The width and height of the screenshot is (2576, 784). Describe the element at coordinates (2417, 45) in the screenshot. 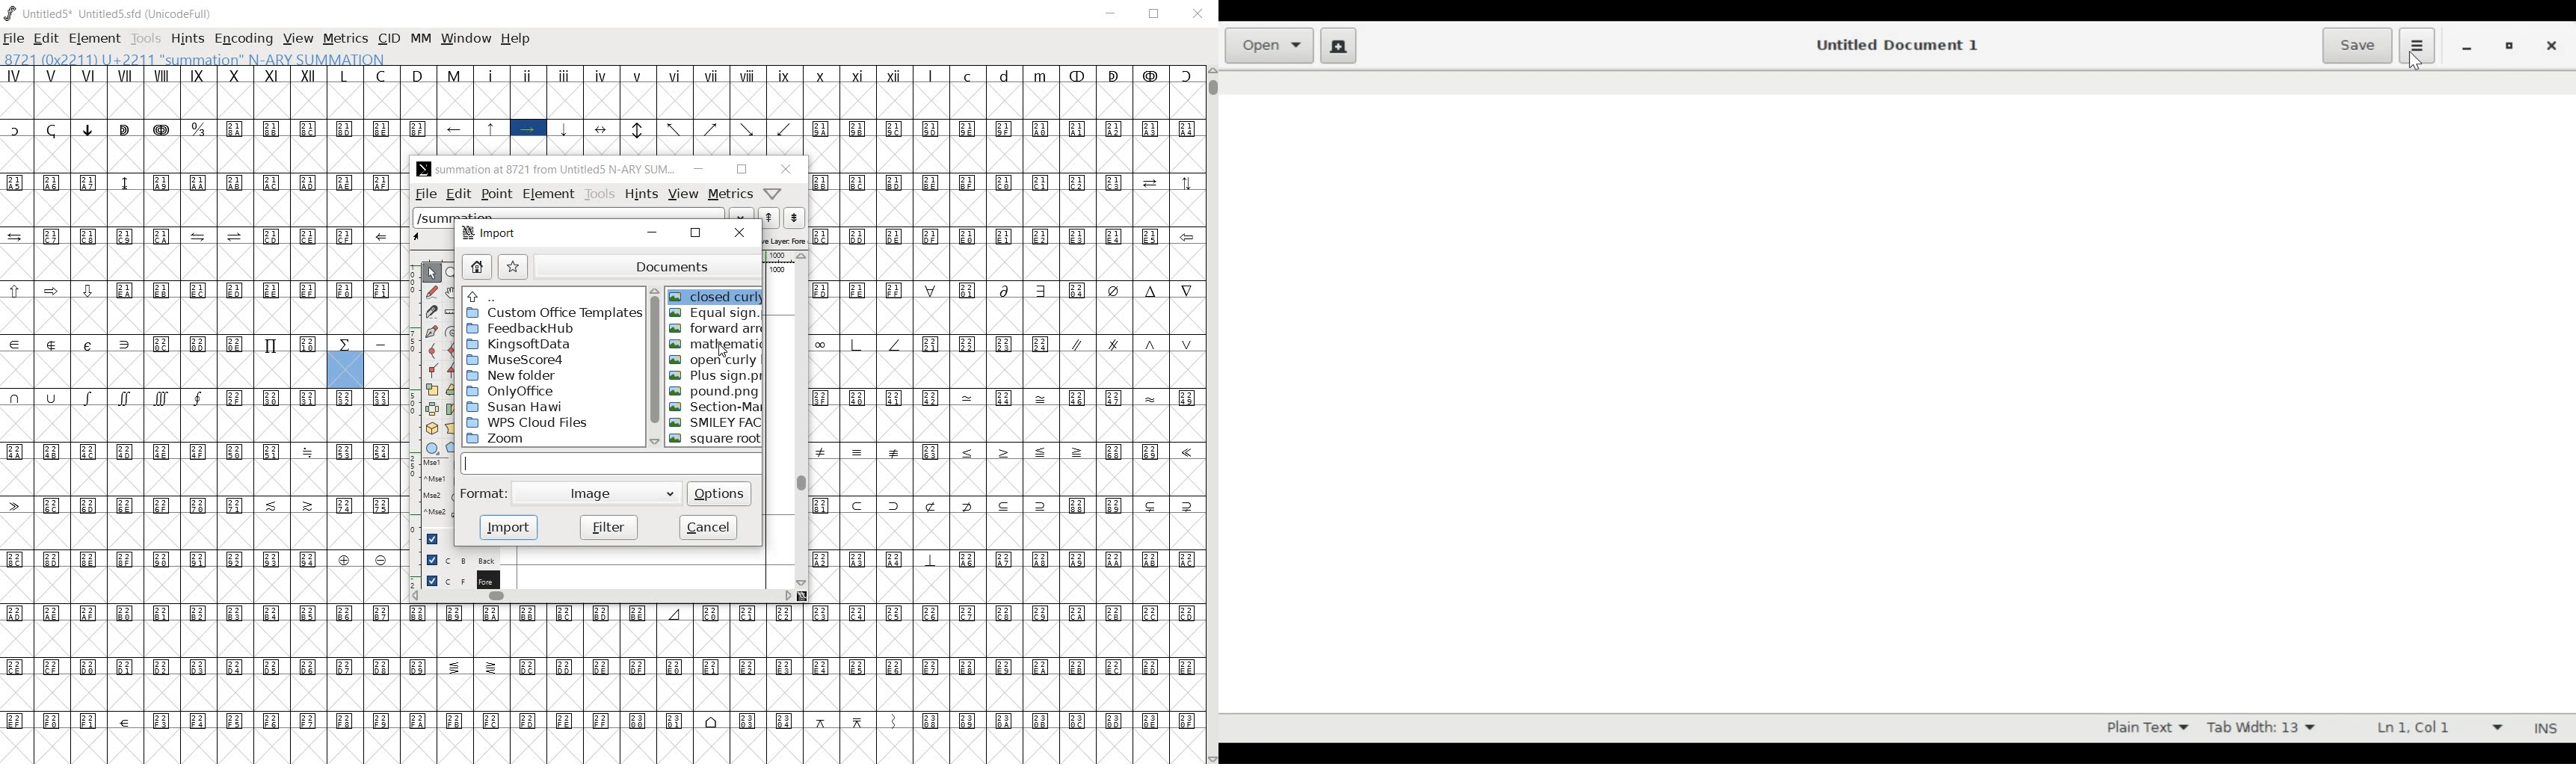

I see `Application menu` at that location.